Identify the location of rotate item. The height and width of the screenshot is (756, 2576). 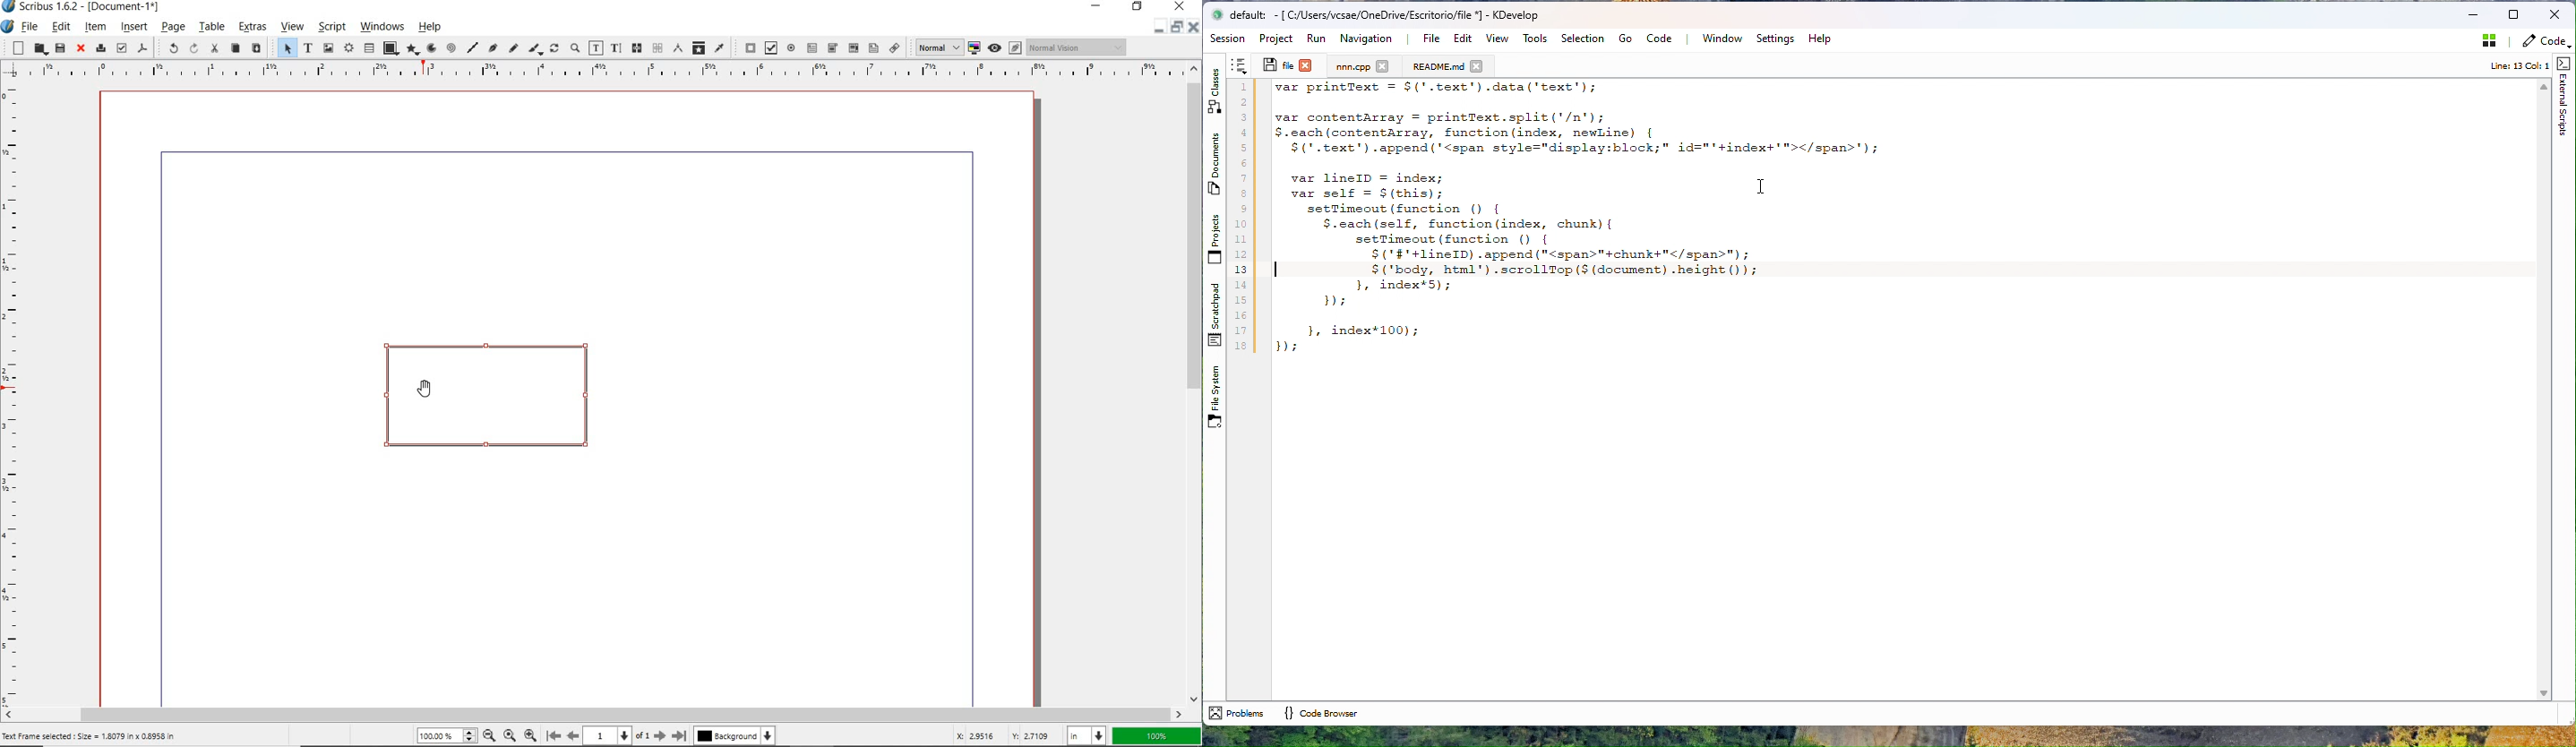
(555, 49).